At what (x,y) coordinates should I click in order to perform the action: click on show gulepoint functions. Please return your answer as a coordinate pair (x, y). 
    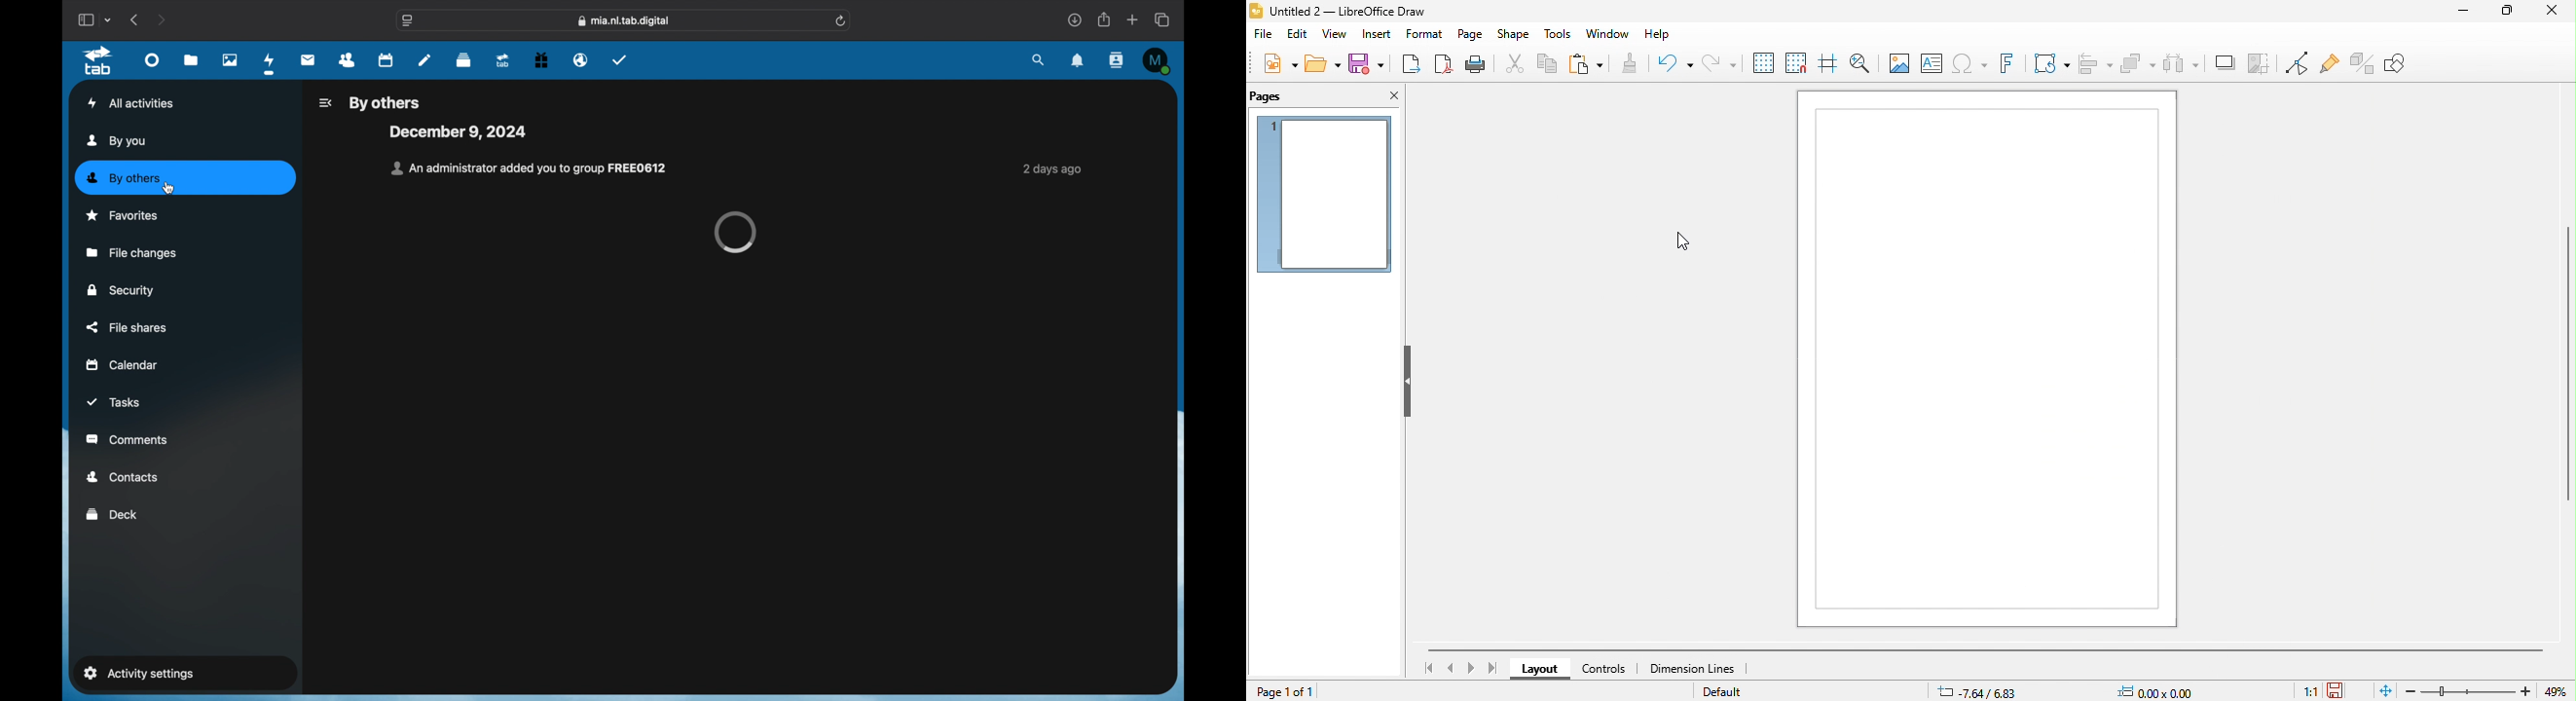
    Looking at the image, I should click on (2329, 65).